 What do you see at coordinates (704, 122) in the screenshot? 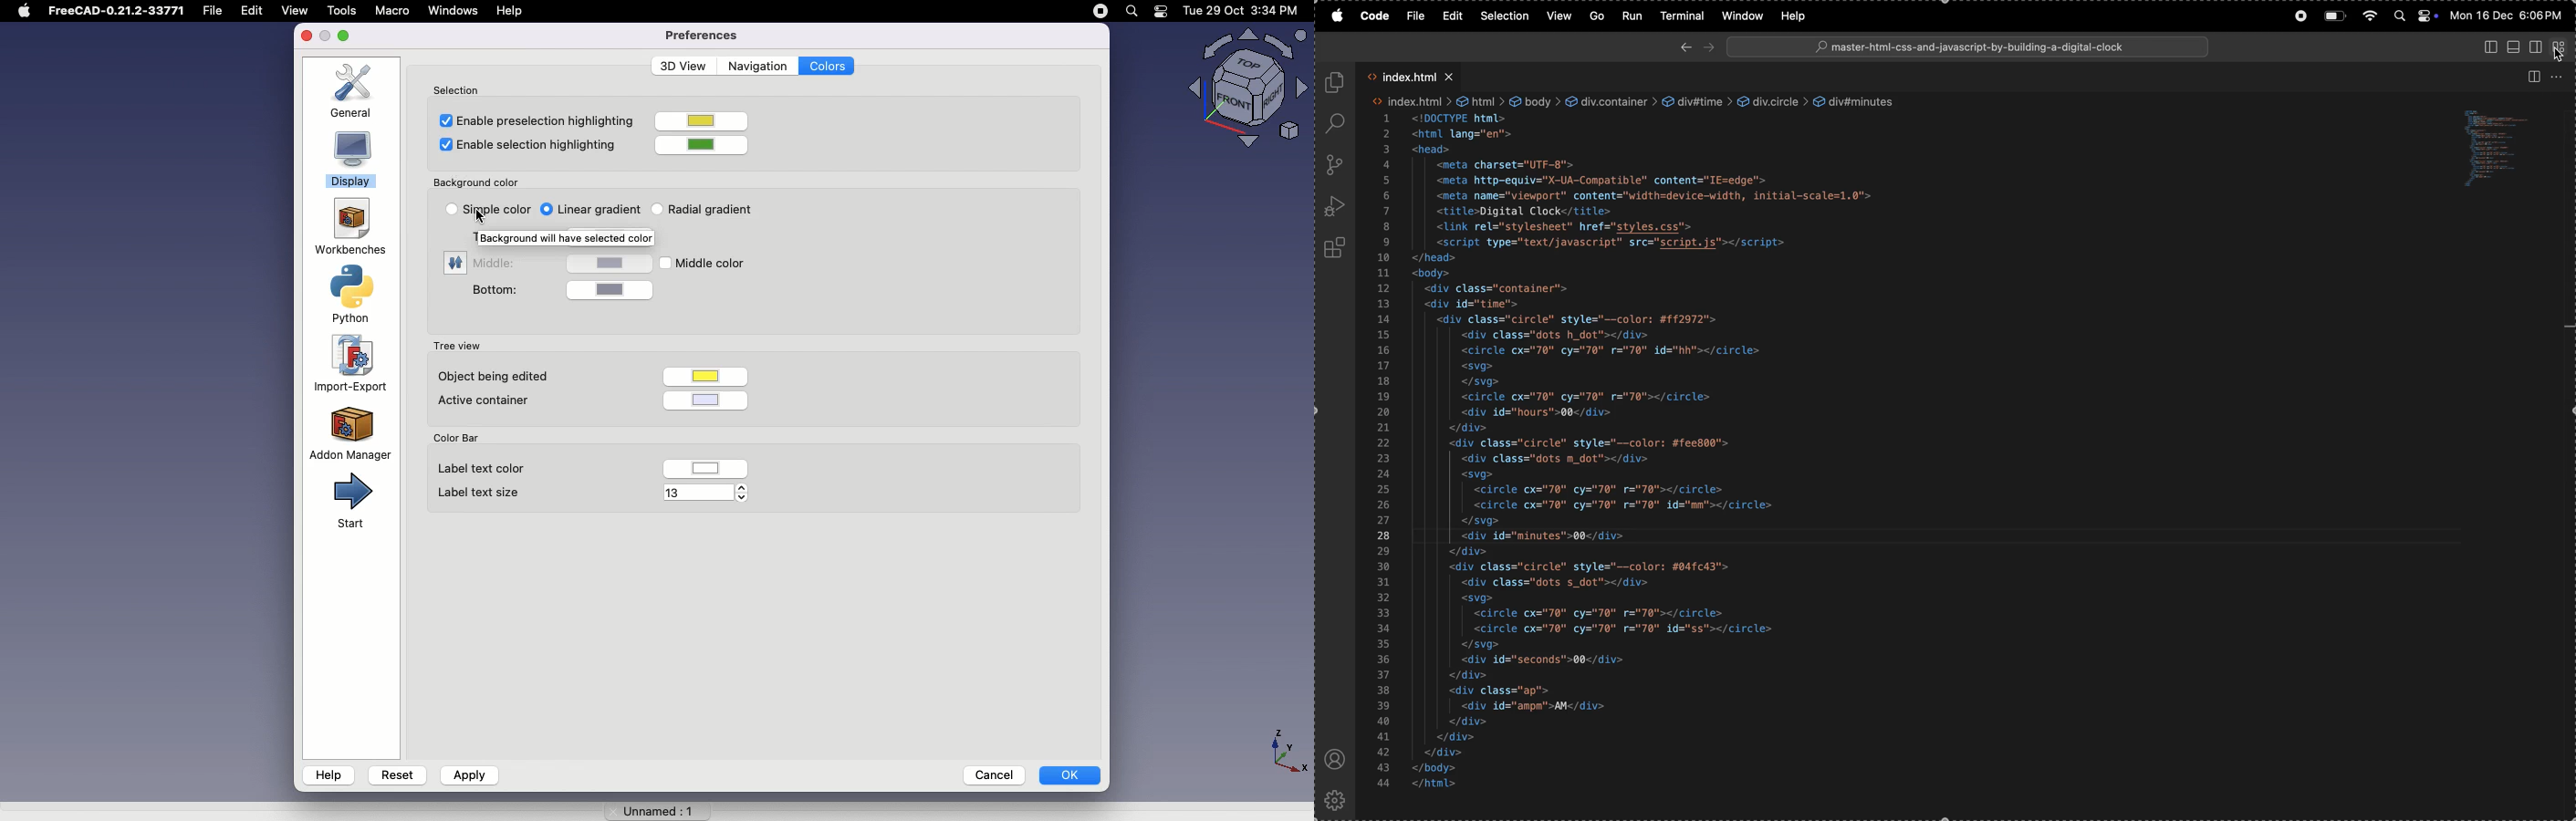
I see `color` at bounding box center [704, 122].